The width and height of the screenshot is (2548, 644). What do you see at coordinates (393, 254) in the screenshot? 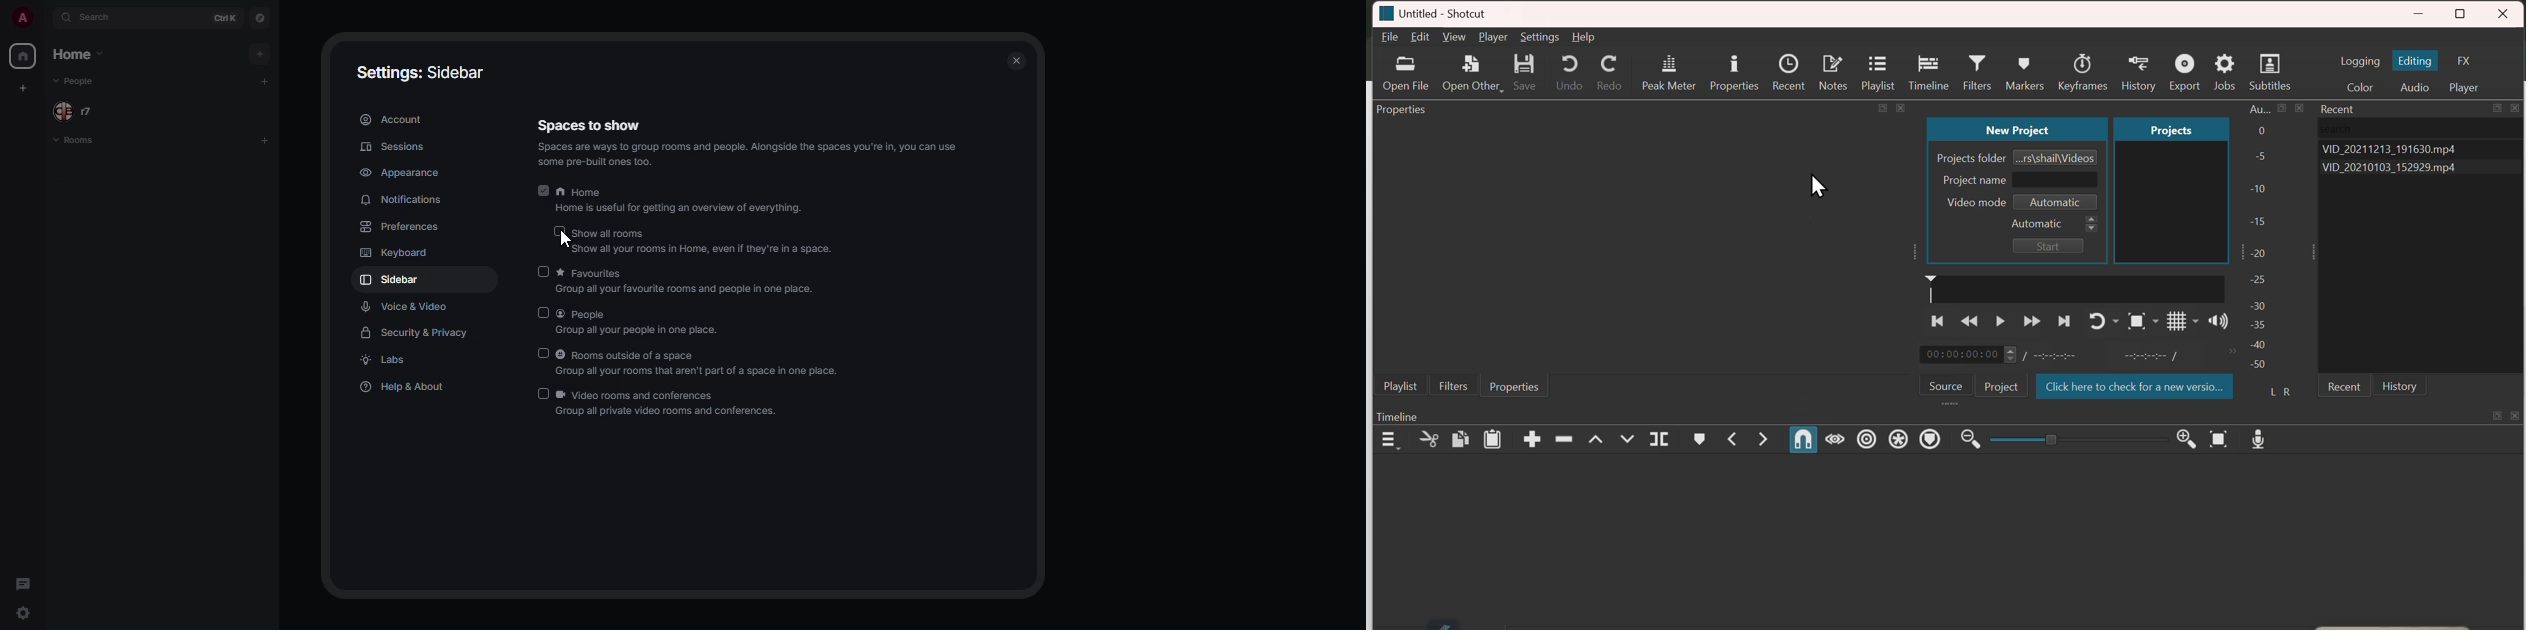
I see `keyboard` at bounding box center [393, 254].